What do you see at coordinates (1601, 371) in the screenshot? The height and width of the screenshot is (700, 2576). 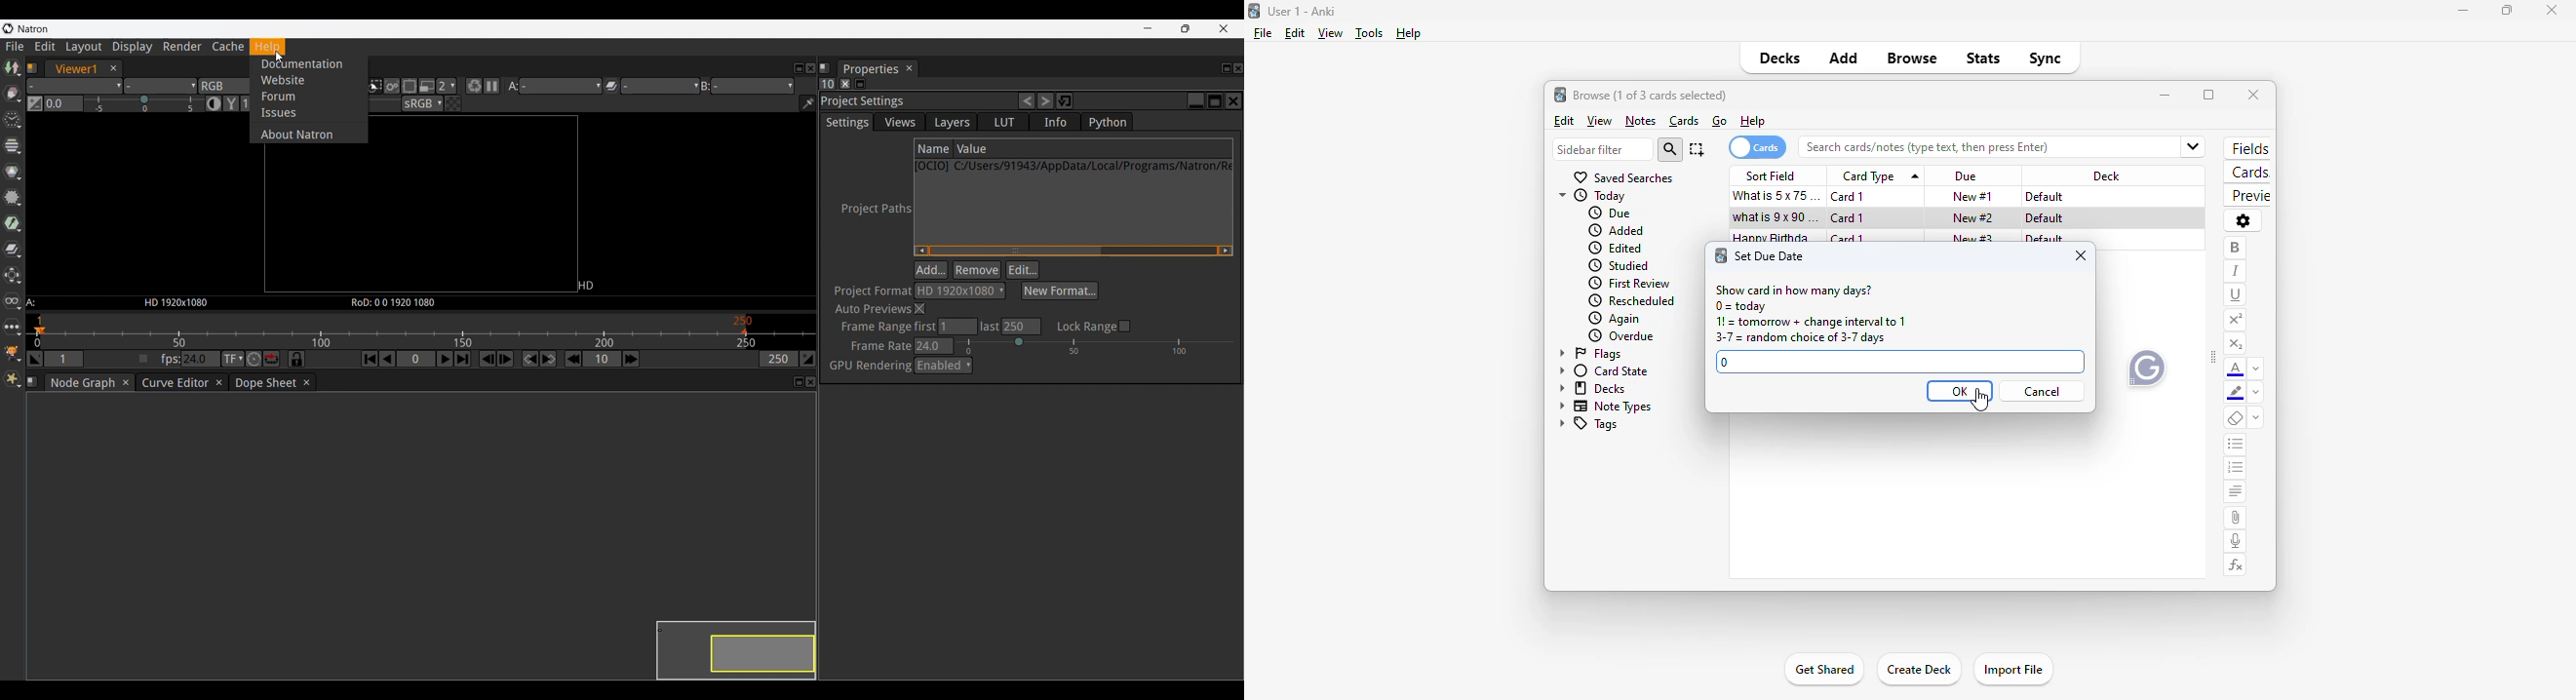 I see `card state` at bounding box center [1601, 371].